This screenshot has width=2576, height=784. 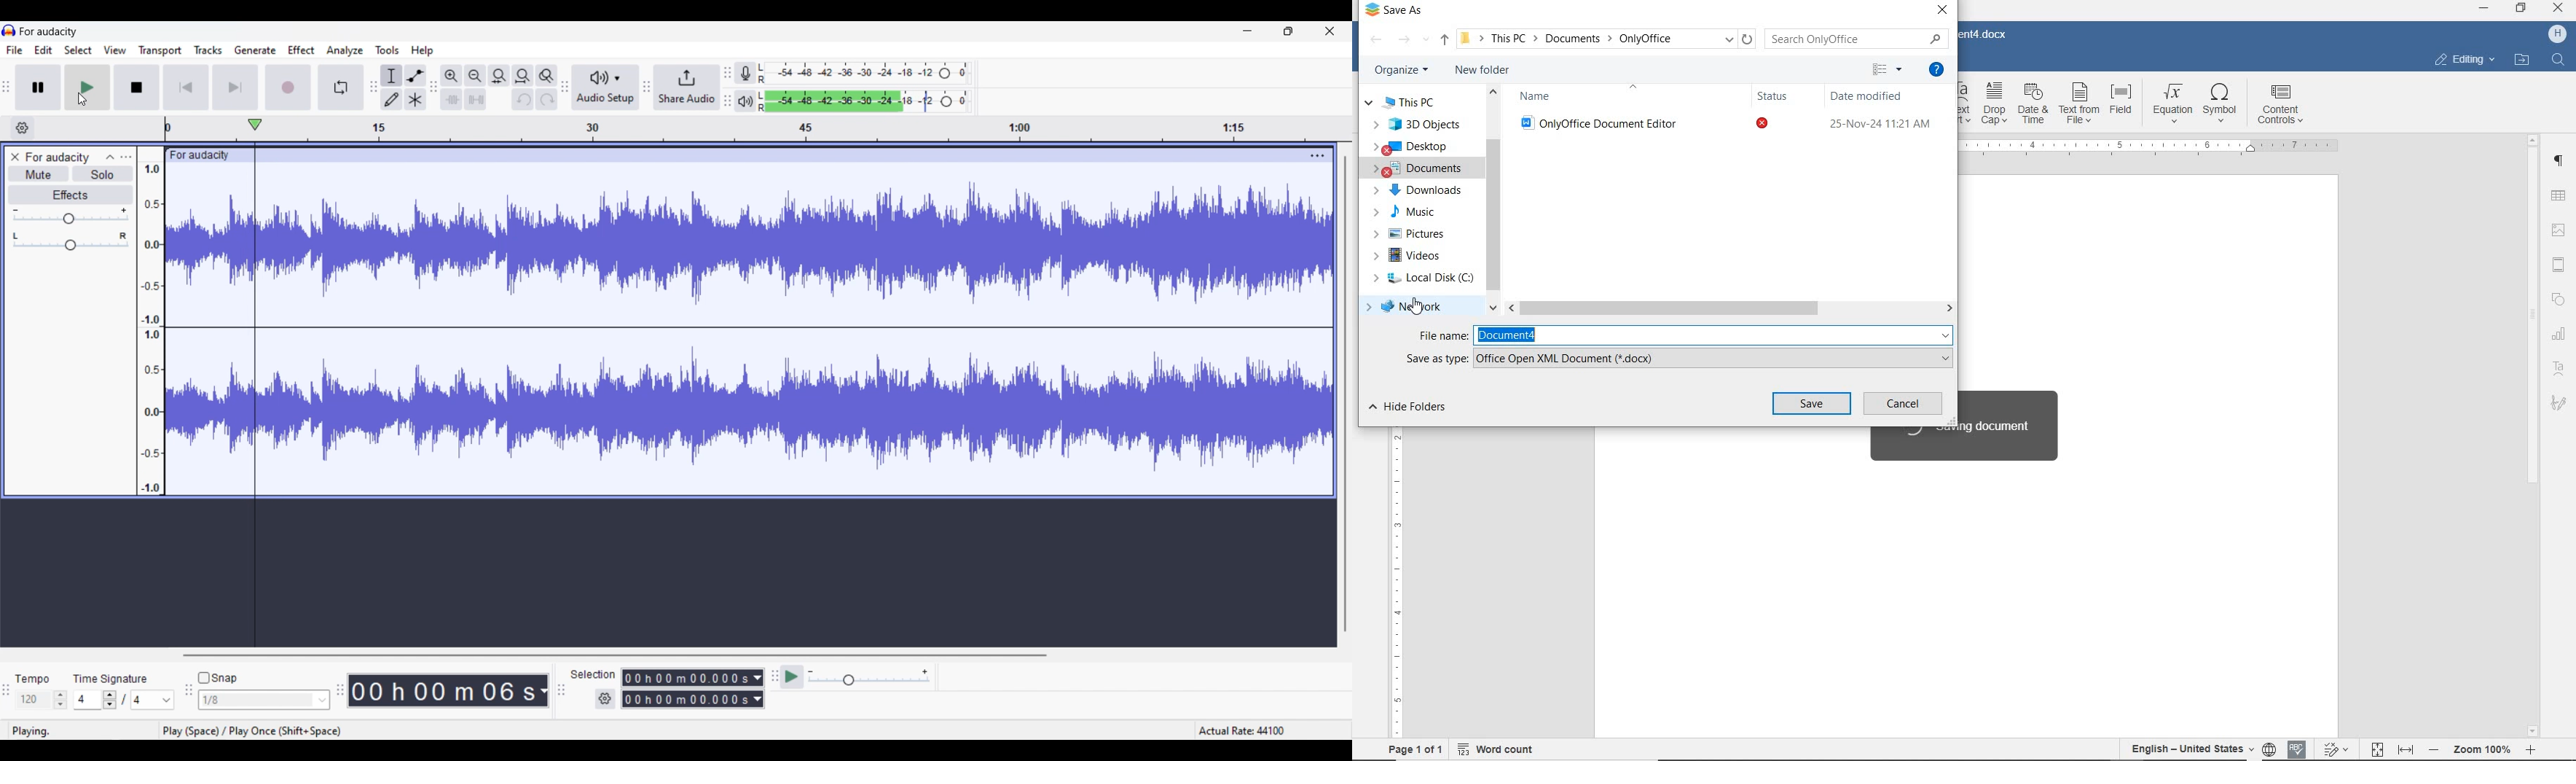 I want to click on Timeline settings, so click(x=23, y=128).